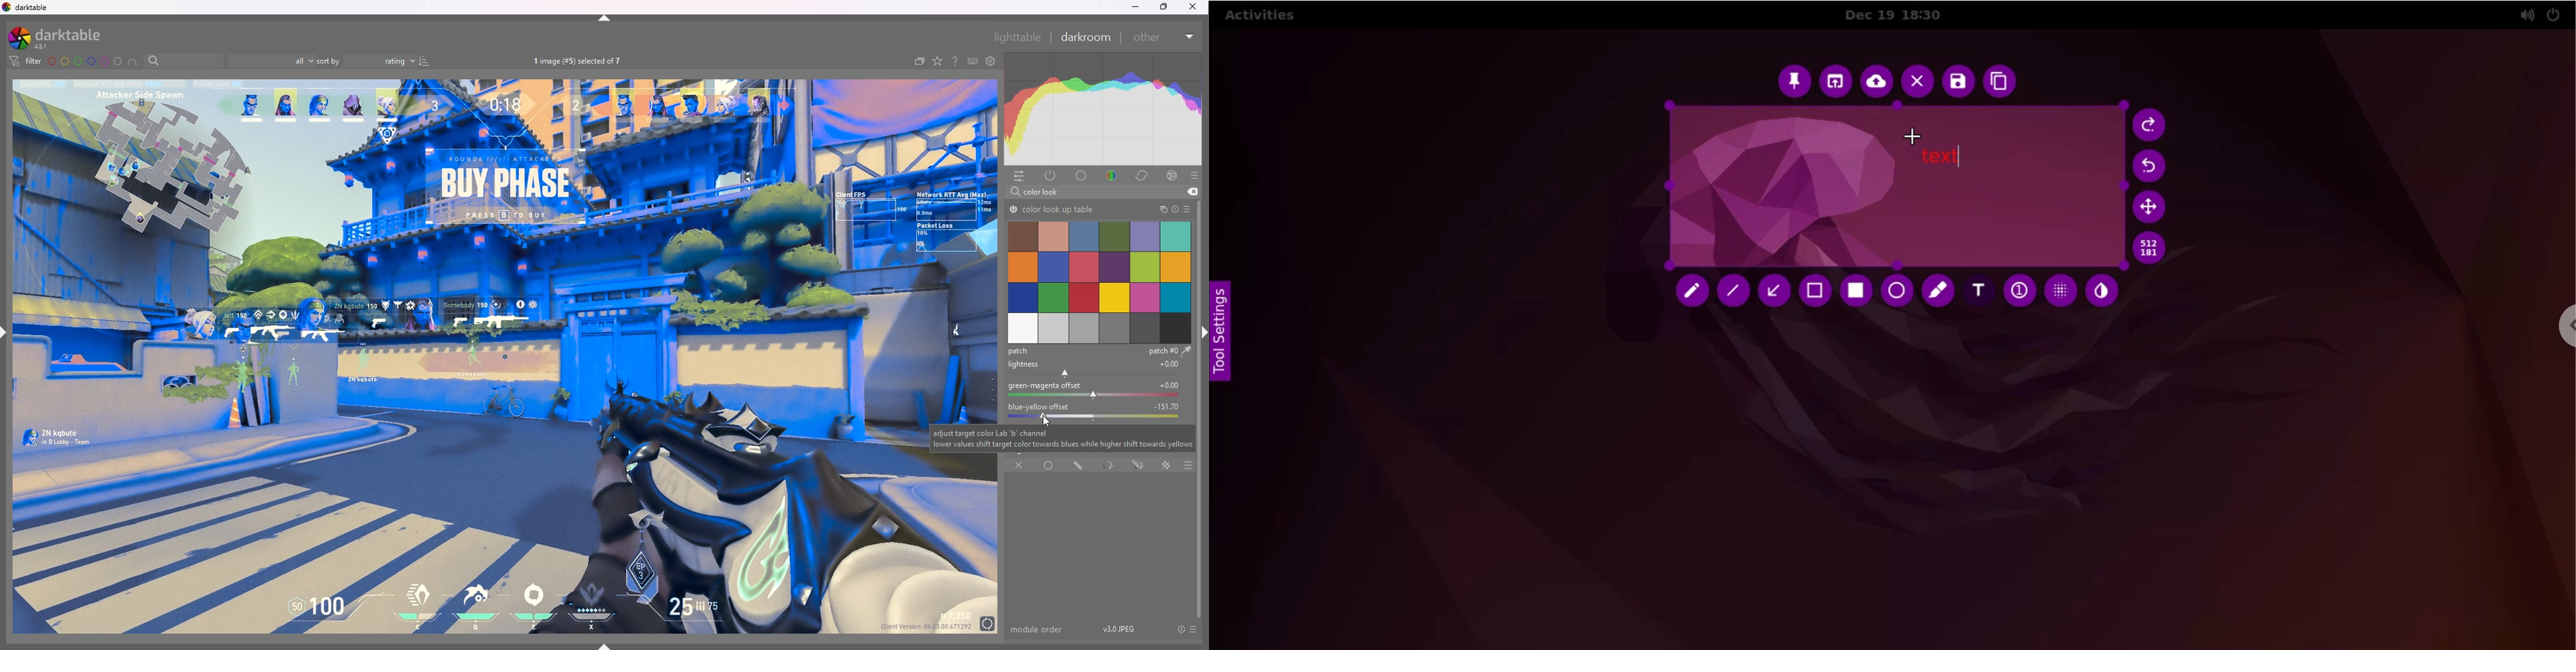 This screenshot has width=2576, height=672. What do you see at coordinates (1874, 82) in the screenshot?
I see `upload` at bounding box center [1874, 82].